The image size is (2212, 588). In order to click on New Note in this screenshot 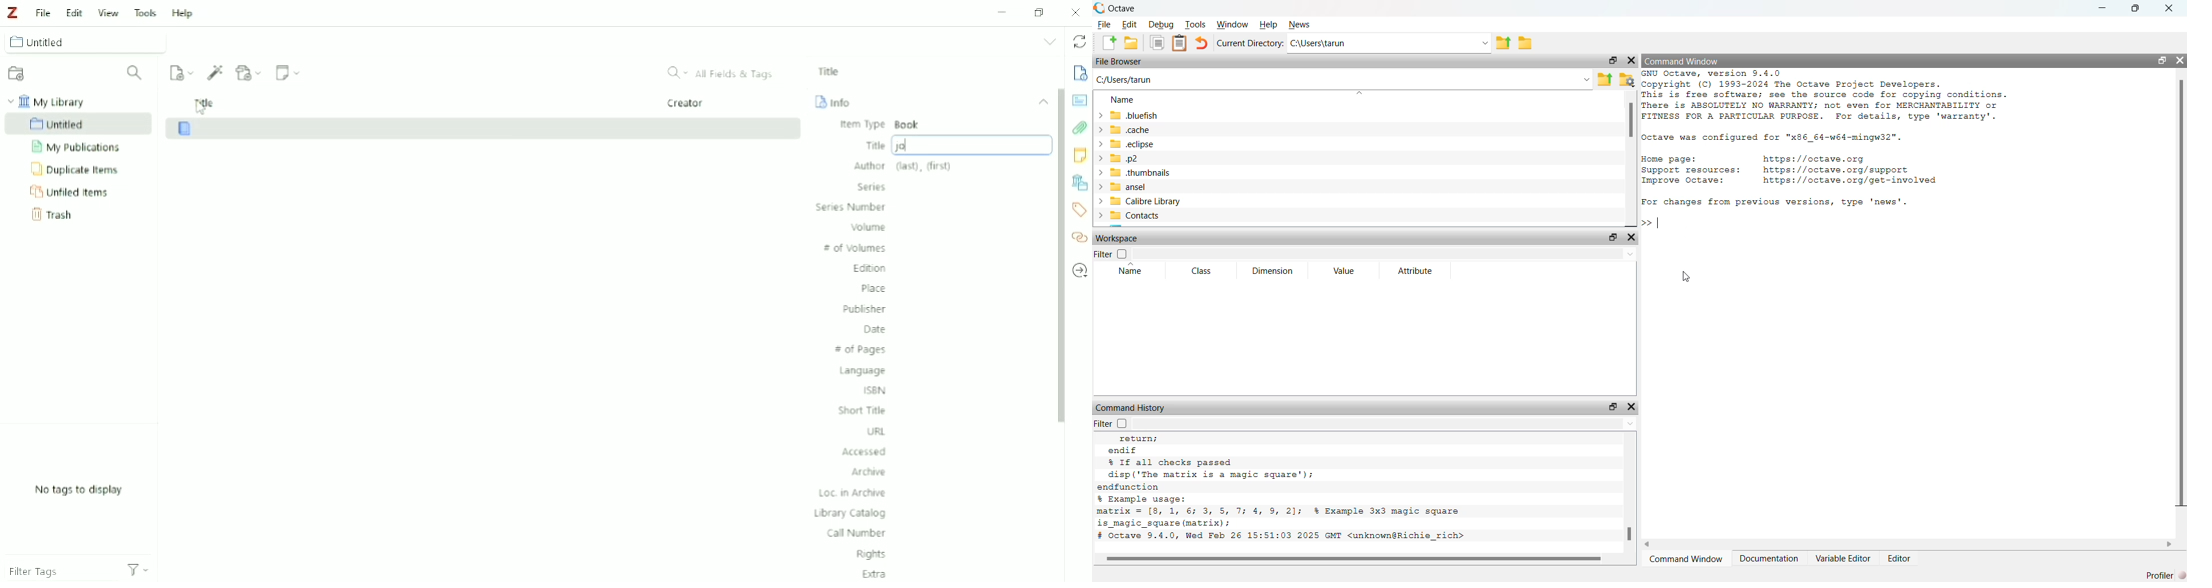, I will do `click(289, 73)`.